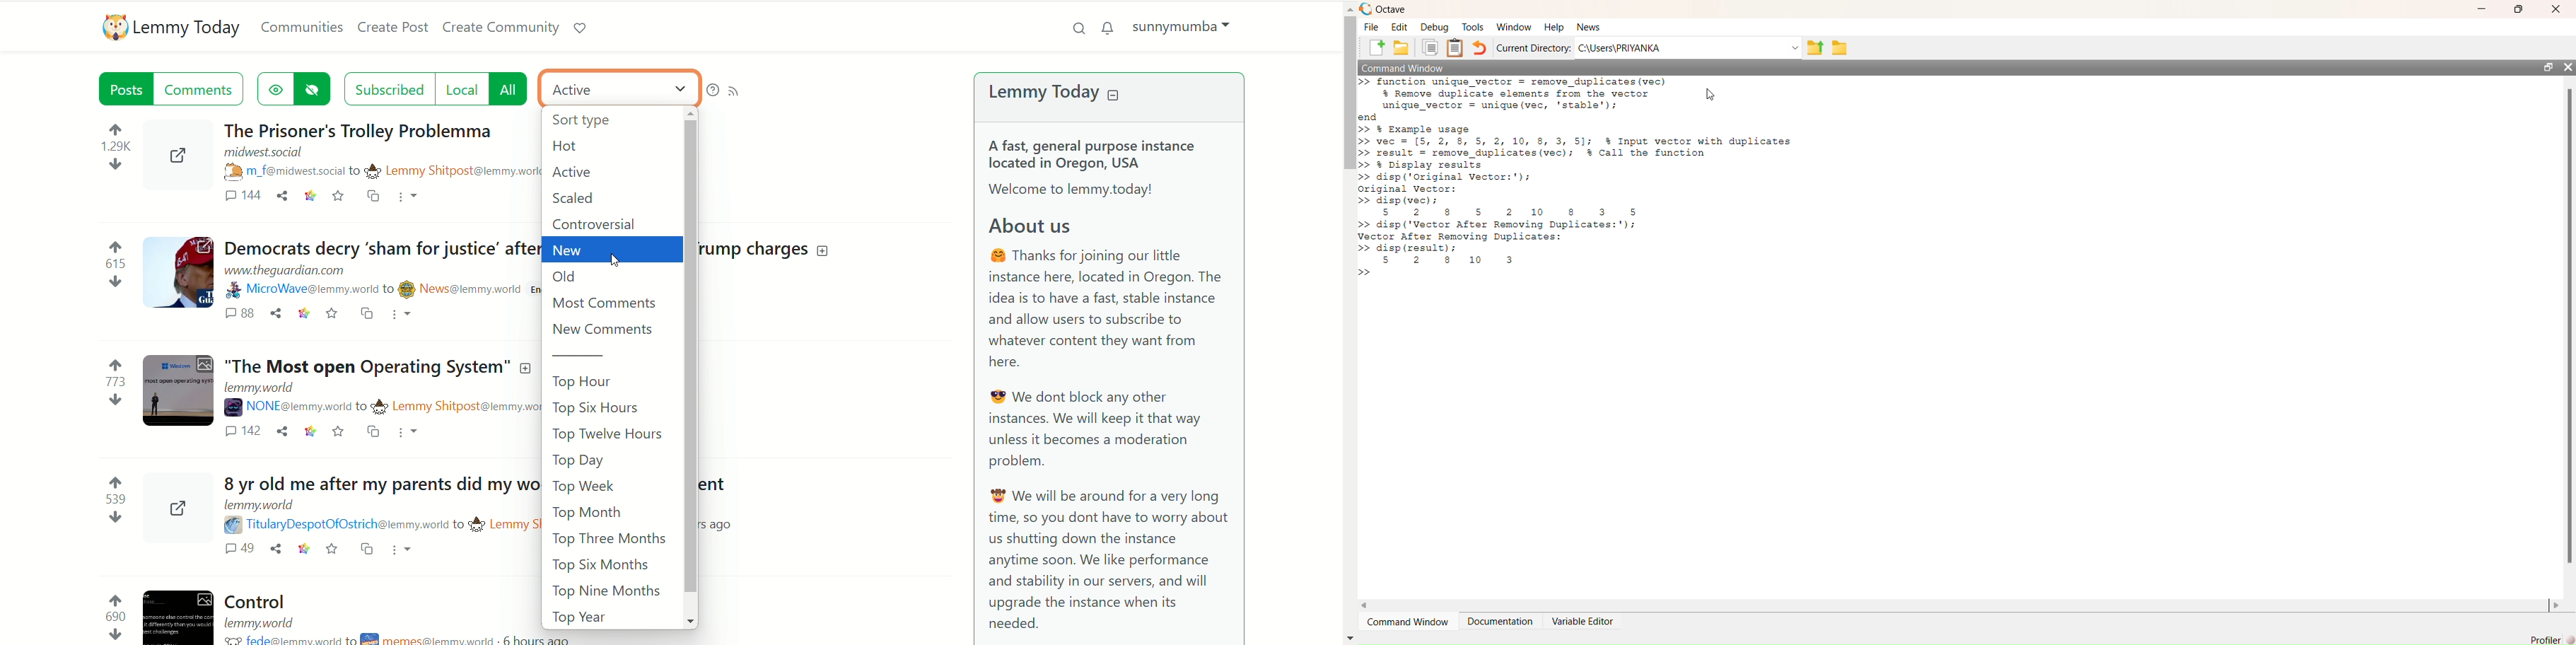  Describe the element at coordinates (1392, 11) in the screenshot. I see `octave` at that location.